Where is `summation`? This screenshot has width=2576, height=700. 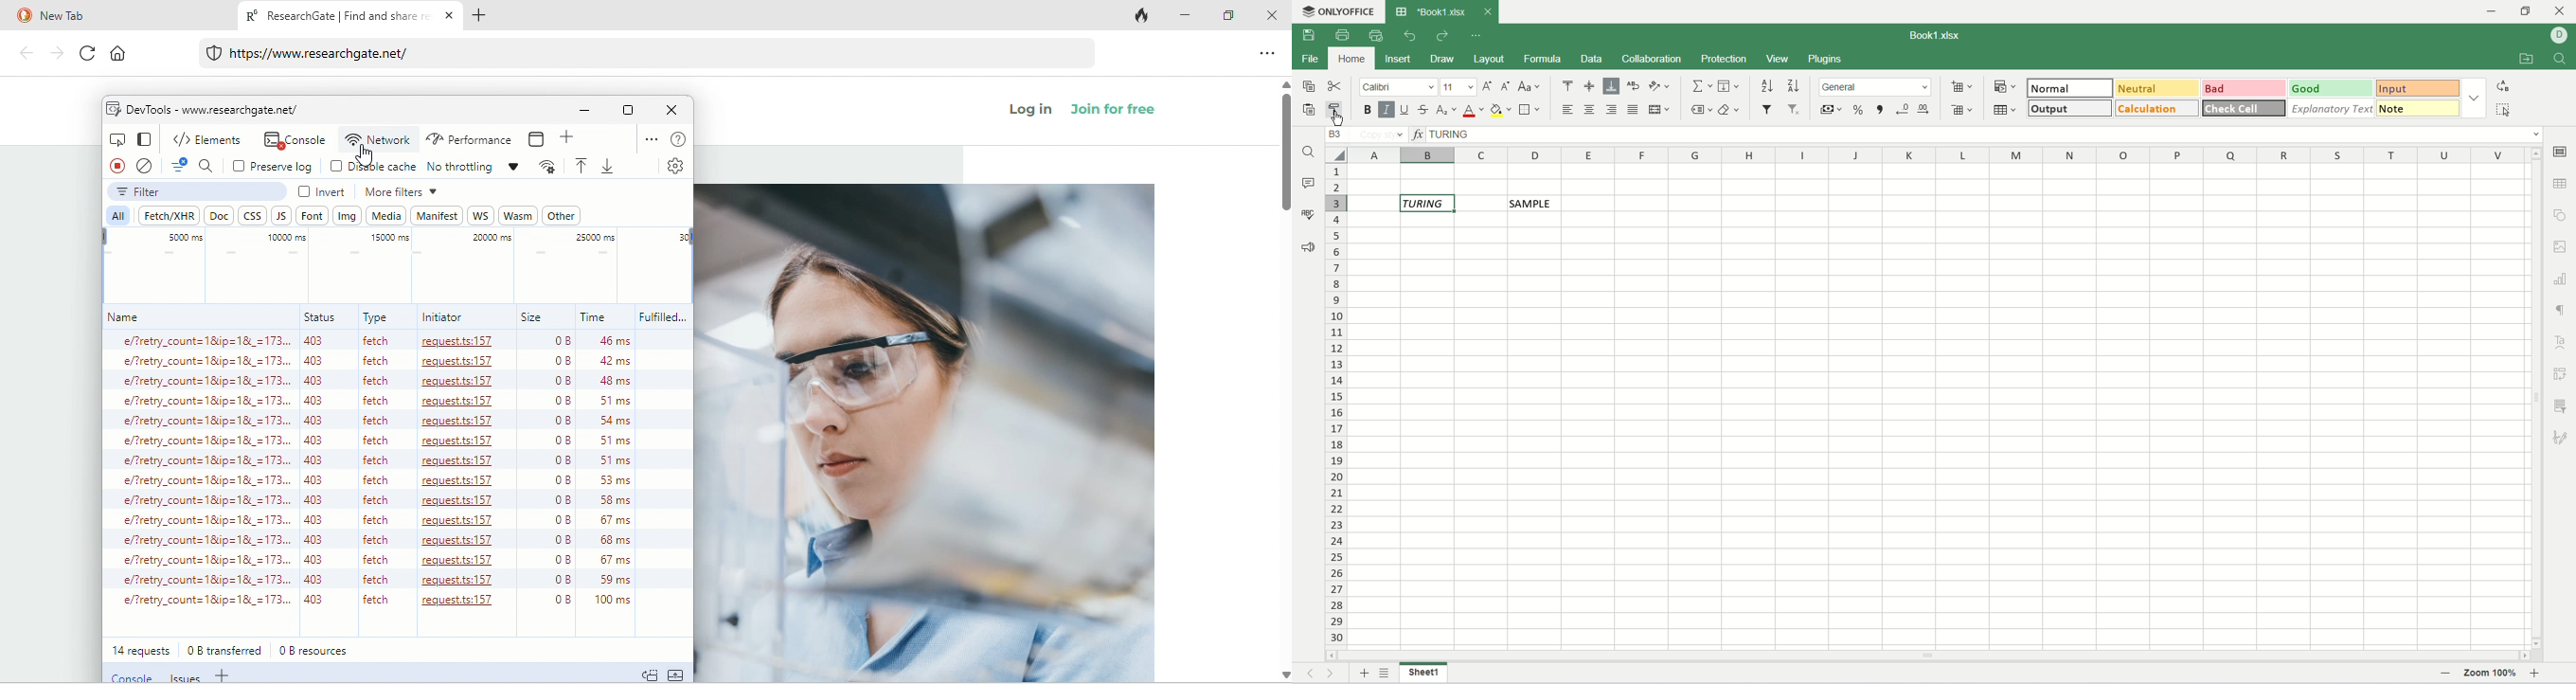 summation is located at coordinates (1703, 86).